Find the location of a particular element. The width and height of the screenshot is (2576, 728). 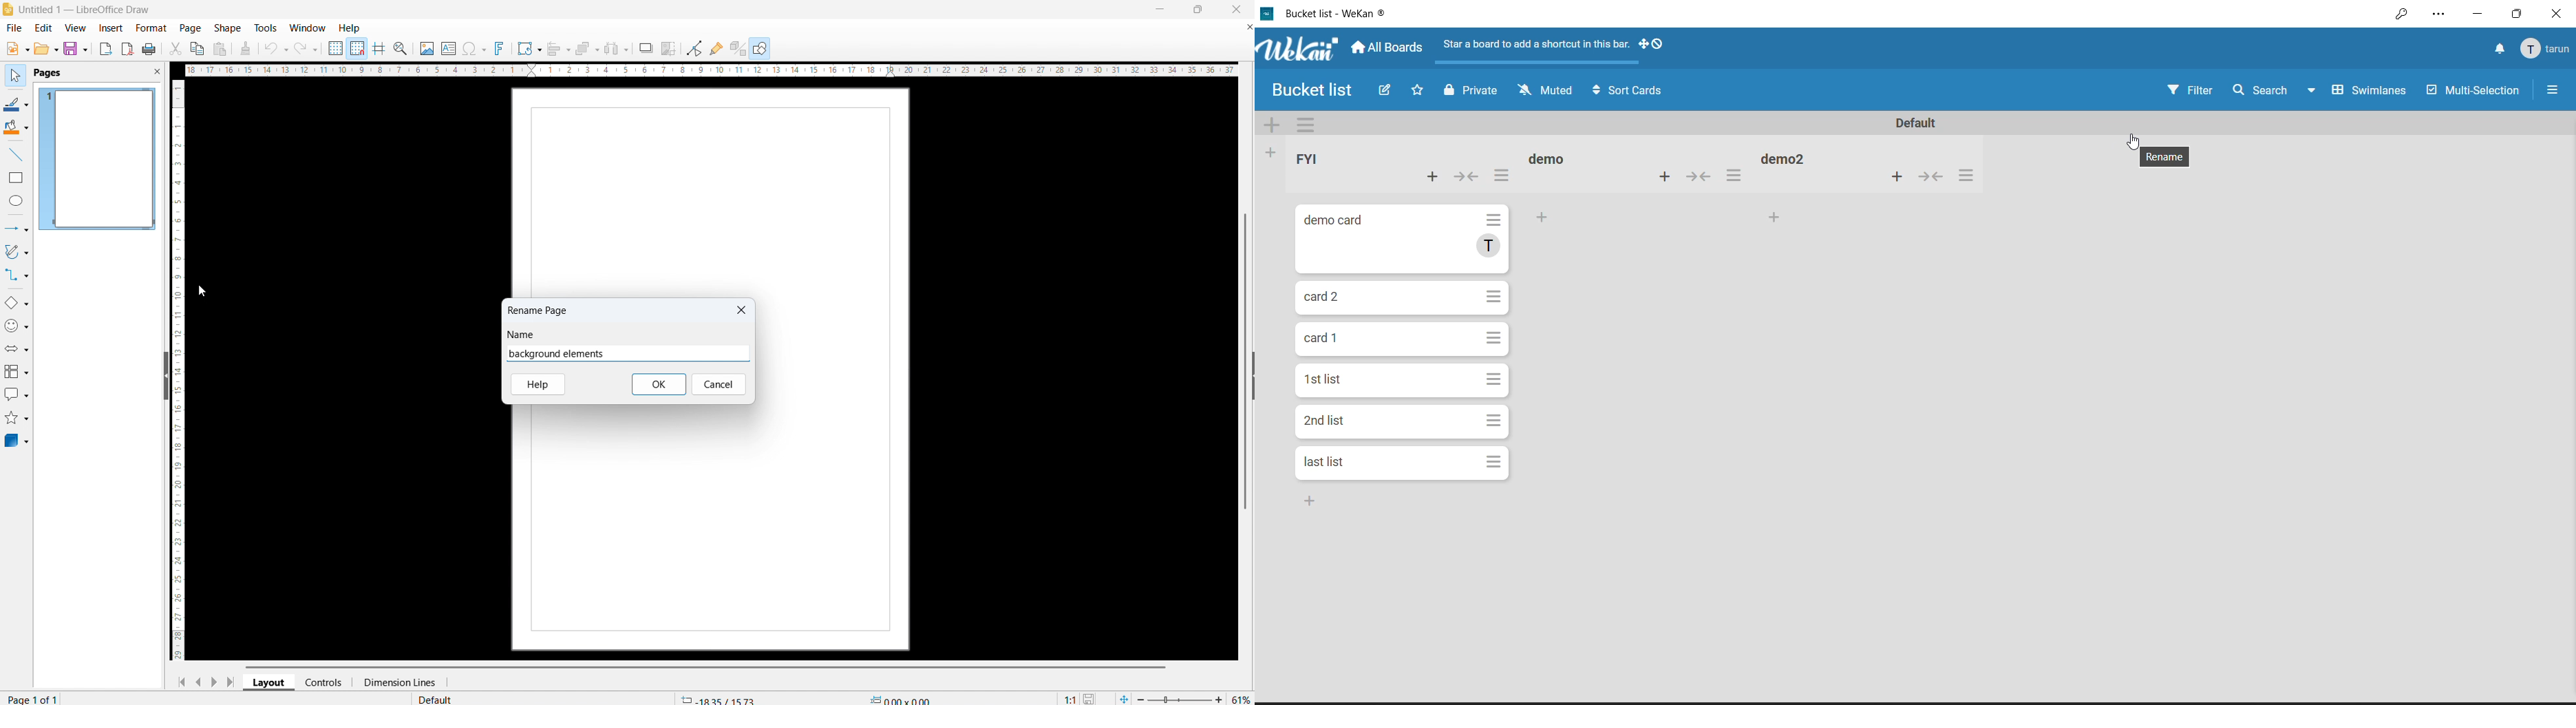

list title is located at coordinates (1312, 160).